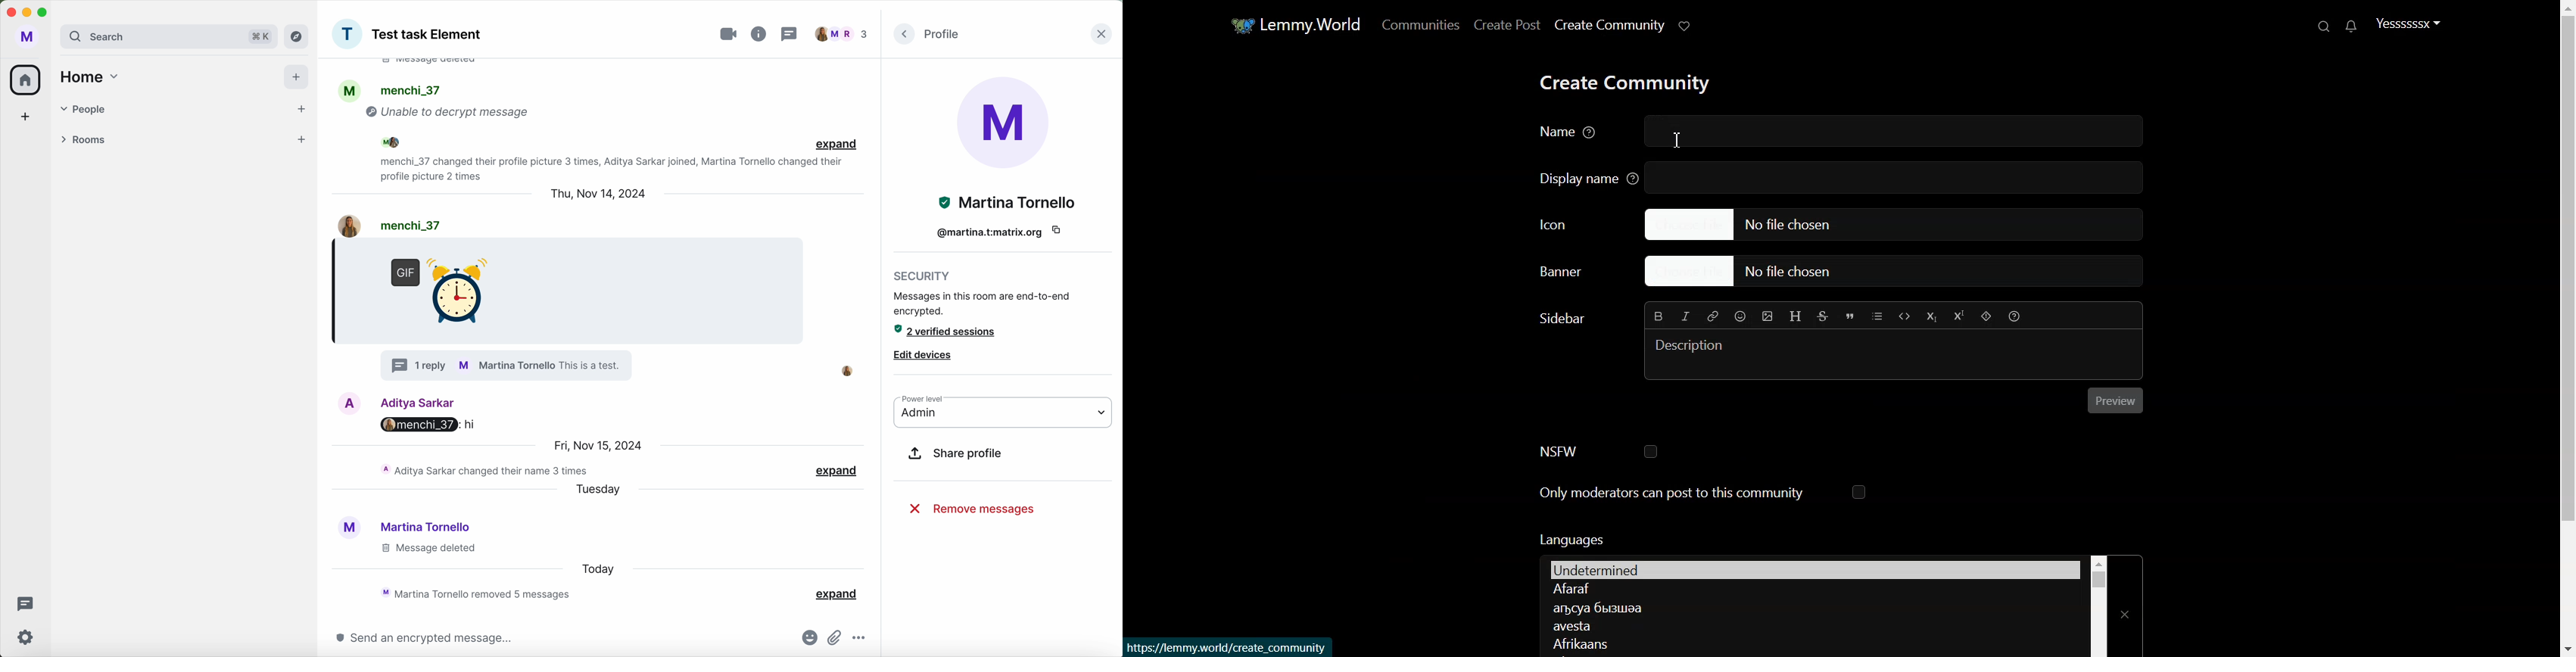 This screenshot has height=672, width=2576. I want to click on Bold, so click(1659, 315).